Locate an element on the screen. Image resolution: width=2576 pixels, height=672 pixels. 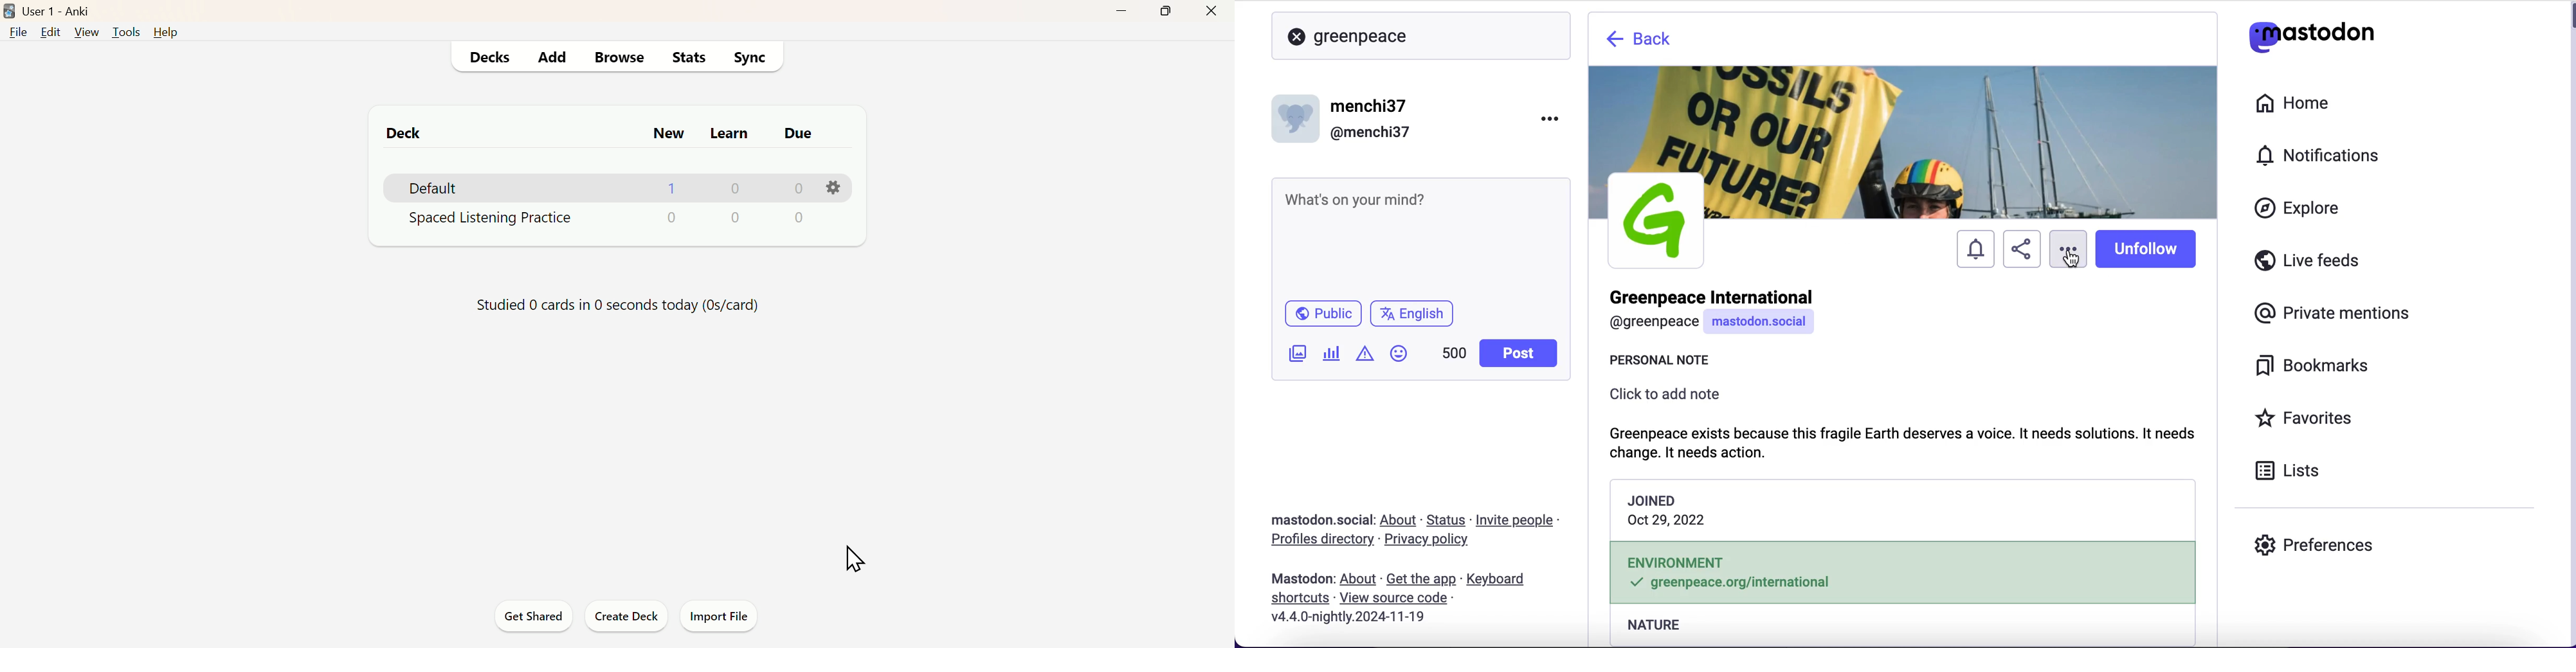
about is located at coordinates (1360, 579).